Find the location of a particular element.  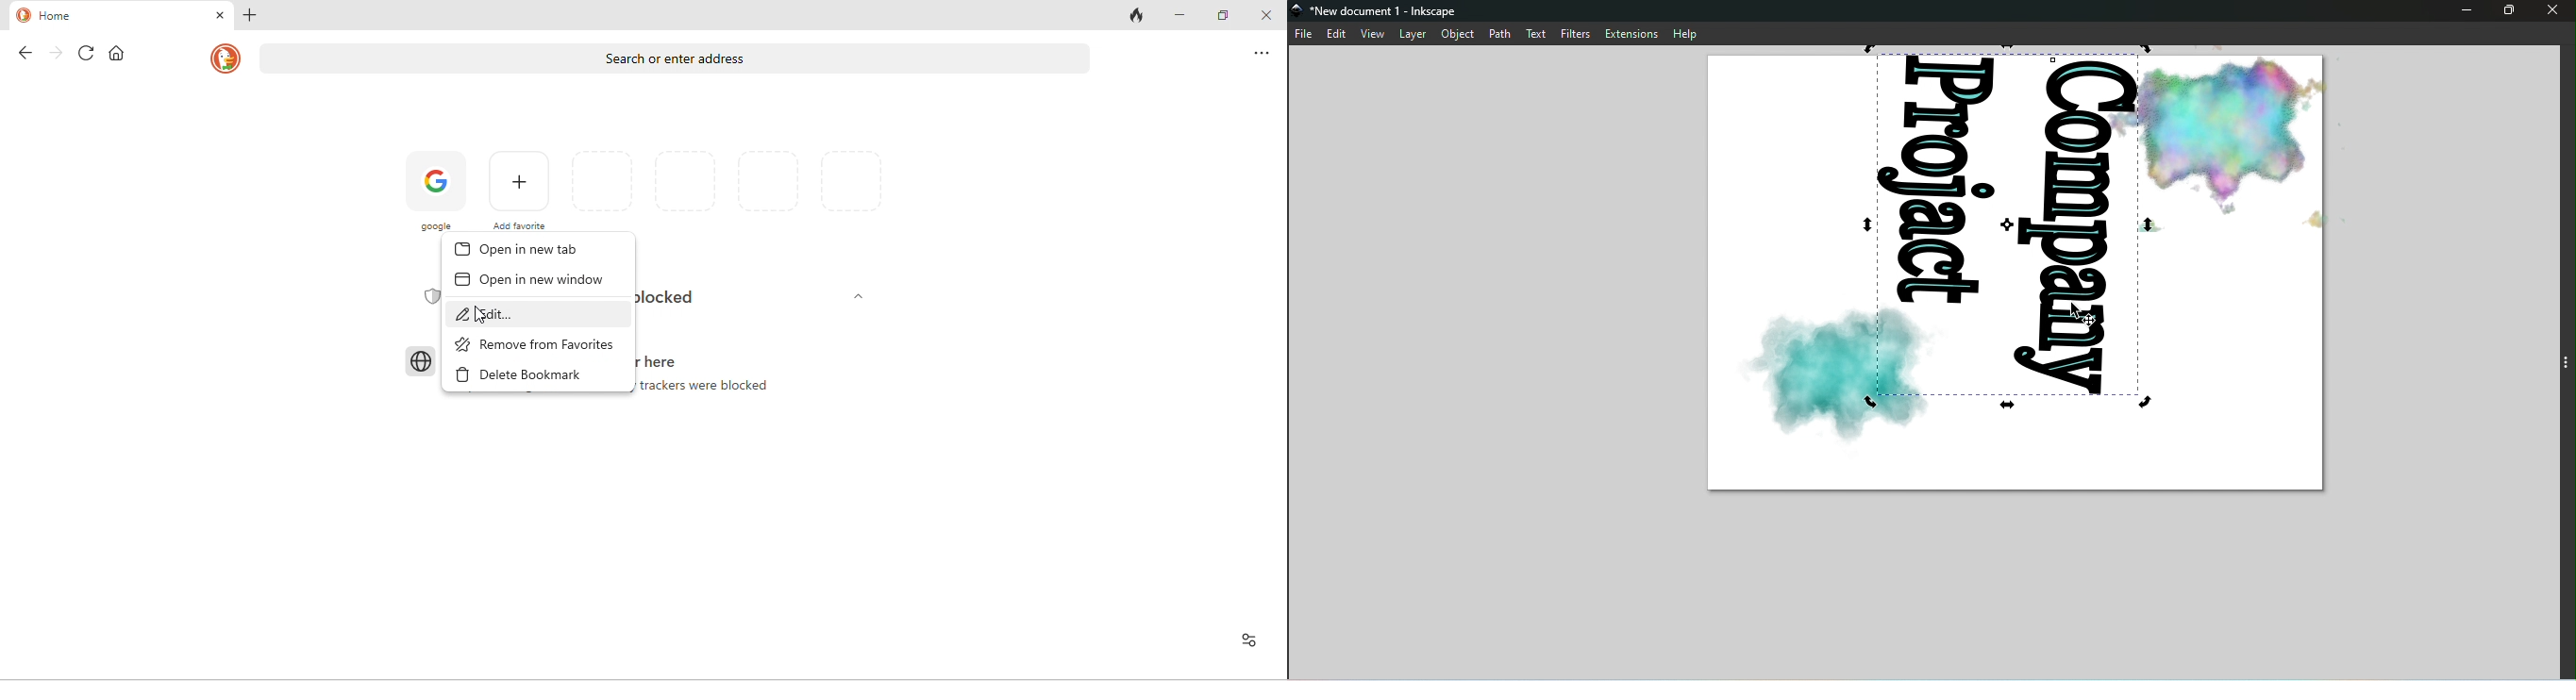

Browser icon is located at coordinates (420, 363).